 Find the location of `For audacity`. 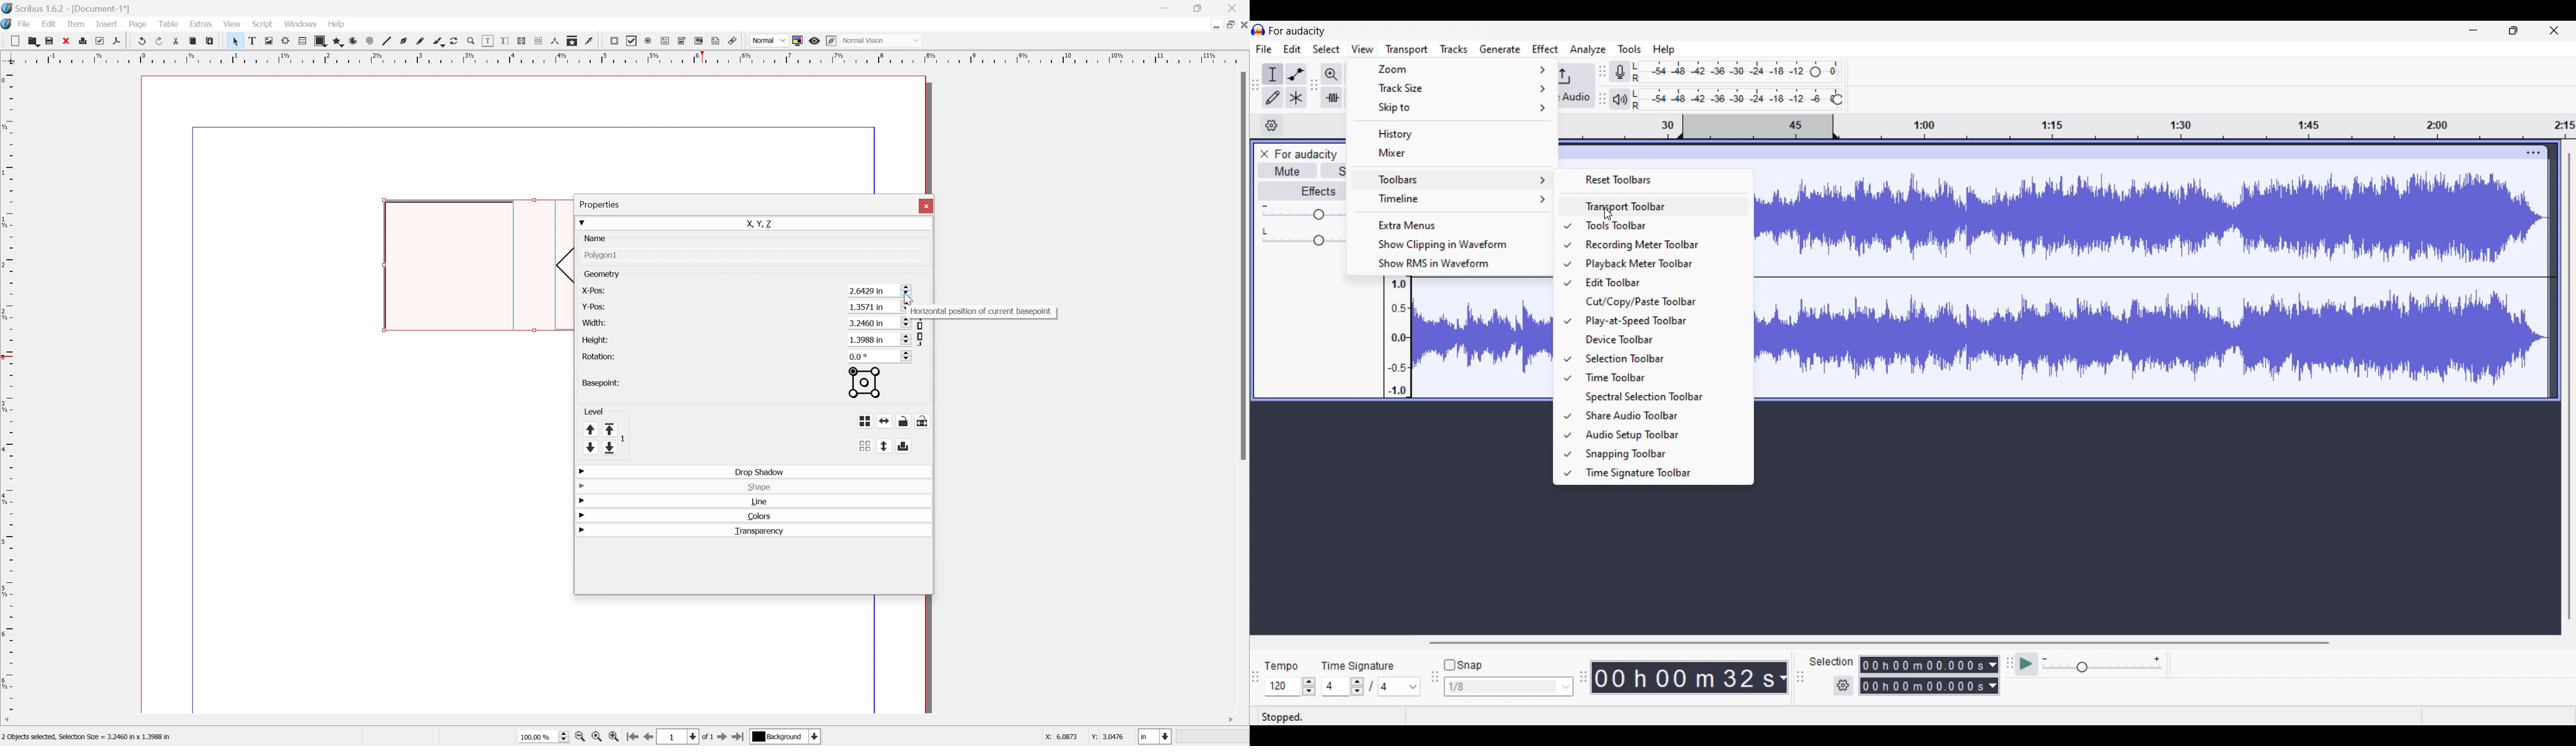

For audacity is located at coordinates (1297, 31).